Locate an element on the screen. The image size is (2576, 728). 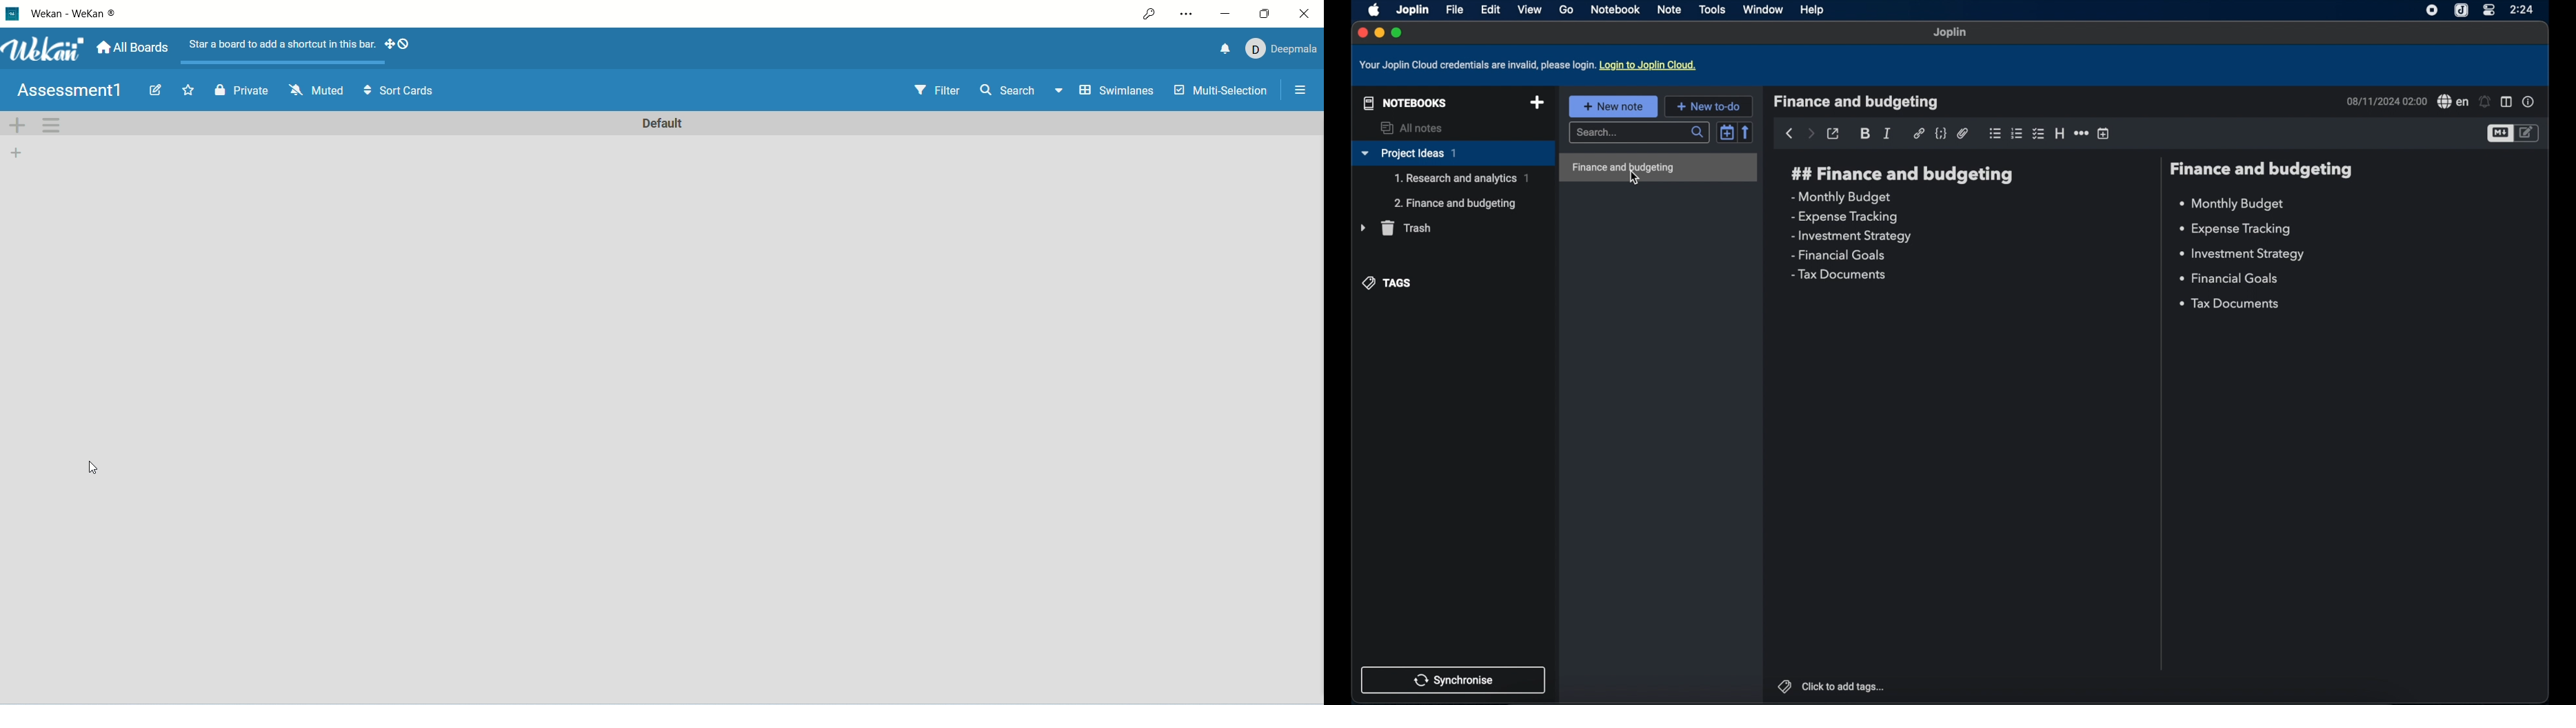
set alarm is located at coordinates (2486, 102).